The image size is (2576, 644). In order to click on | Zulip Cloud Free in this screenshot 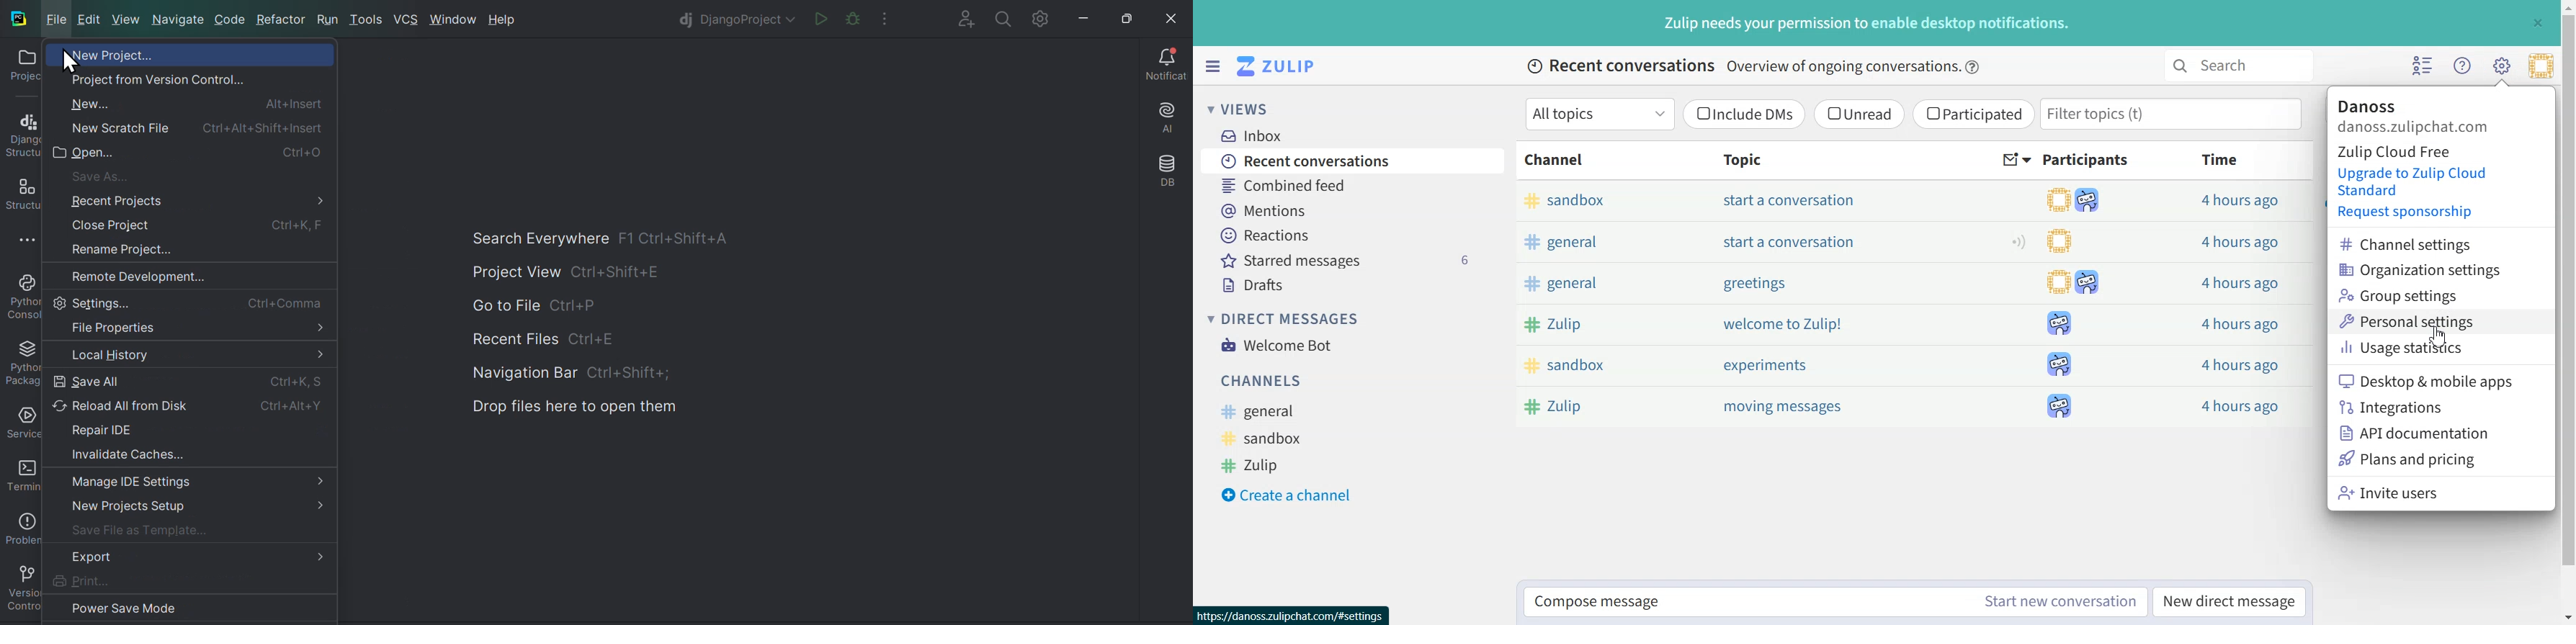, I will do `click(2397, 150)`.